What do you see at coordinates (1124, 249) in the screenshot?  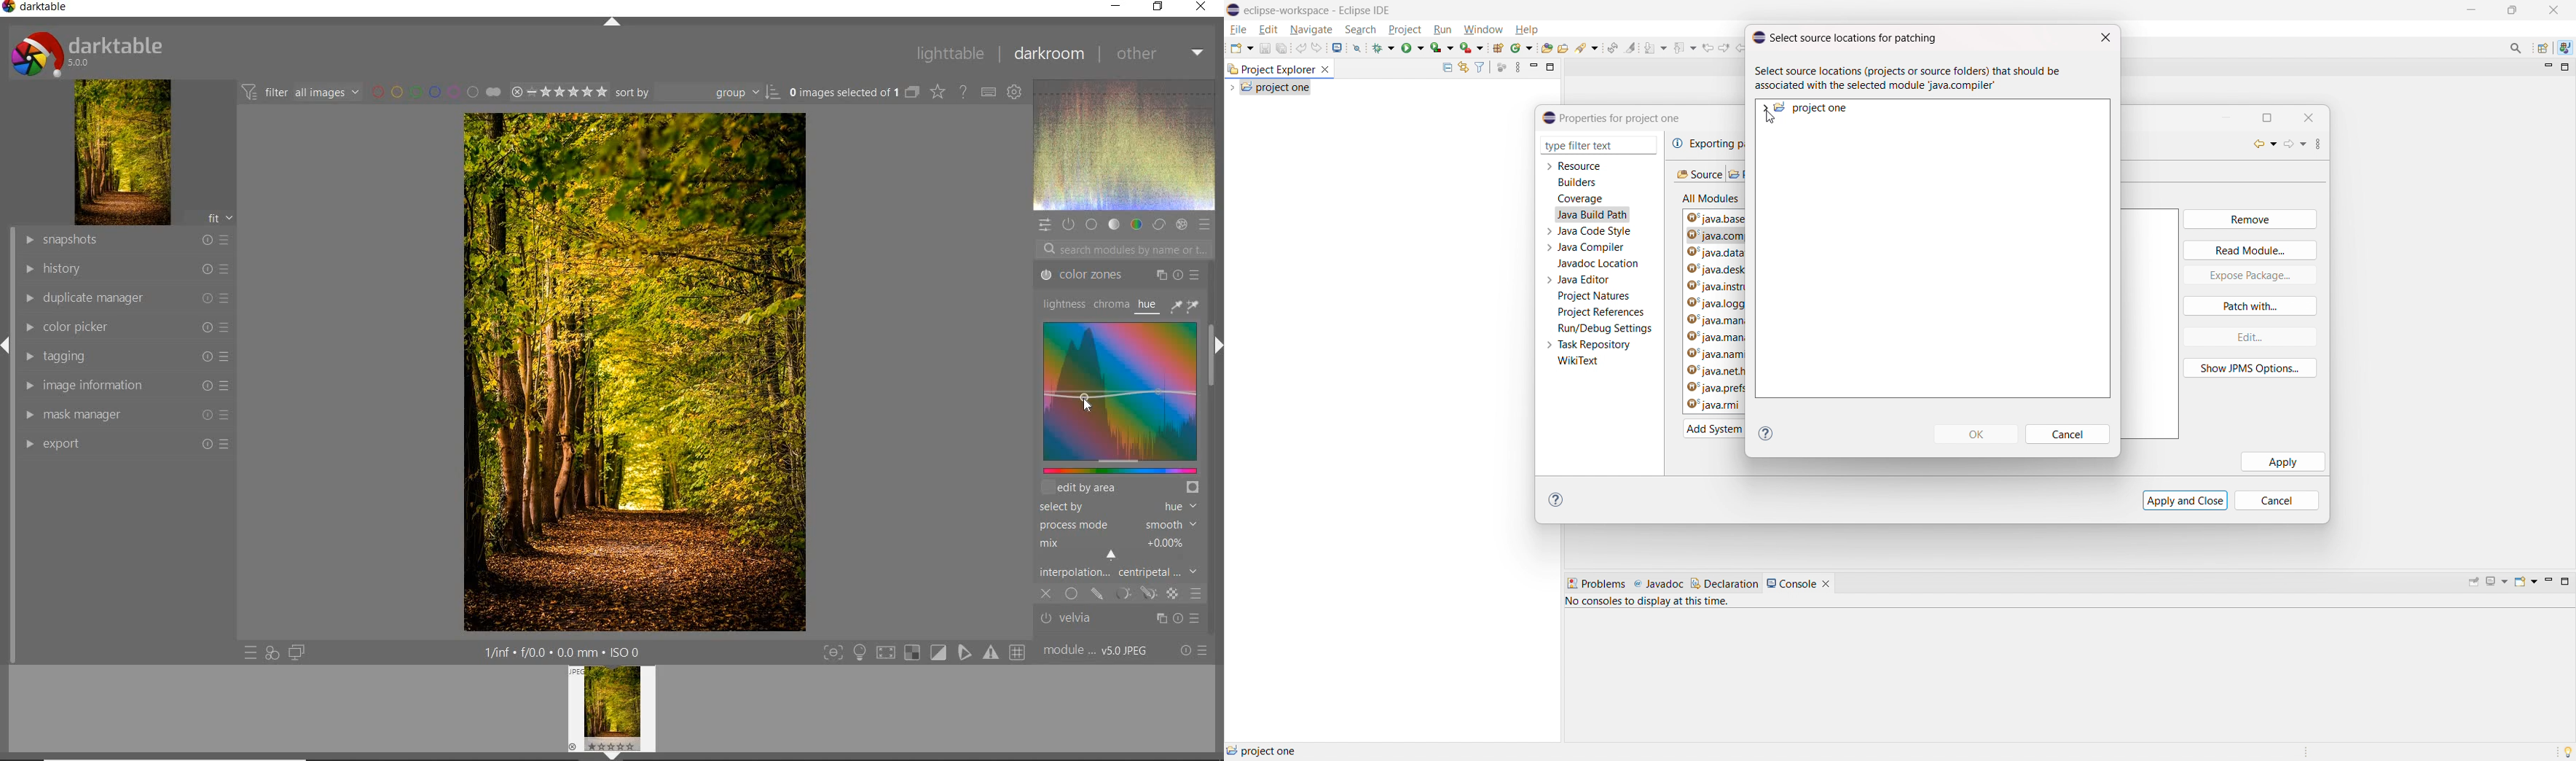 I see `SEARCH MODULES` at bounding box center [1124, 249].